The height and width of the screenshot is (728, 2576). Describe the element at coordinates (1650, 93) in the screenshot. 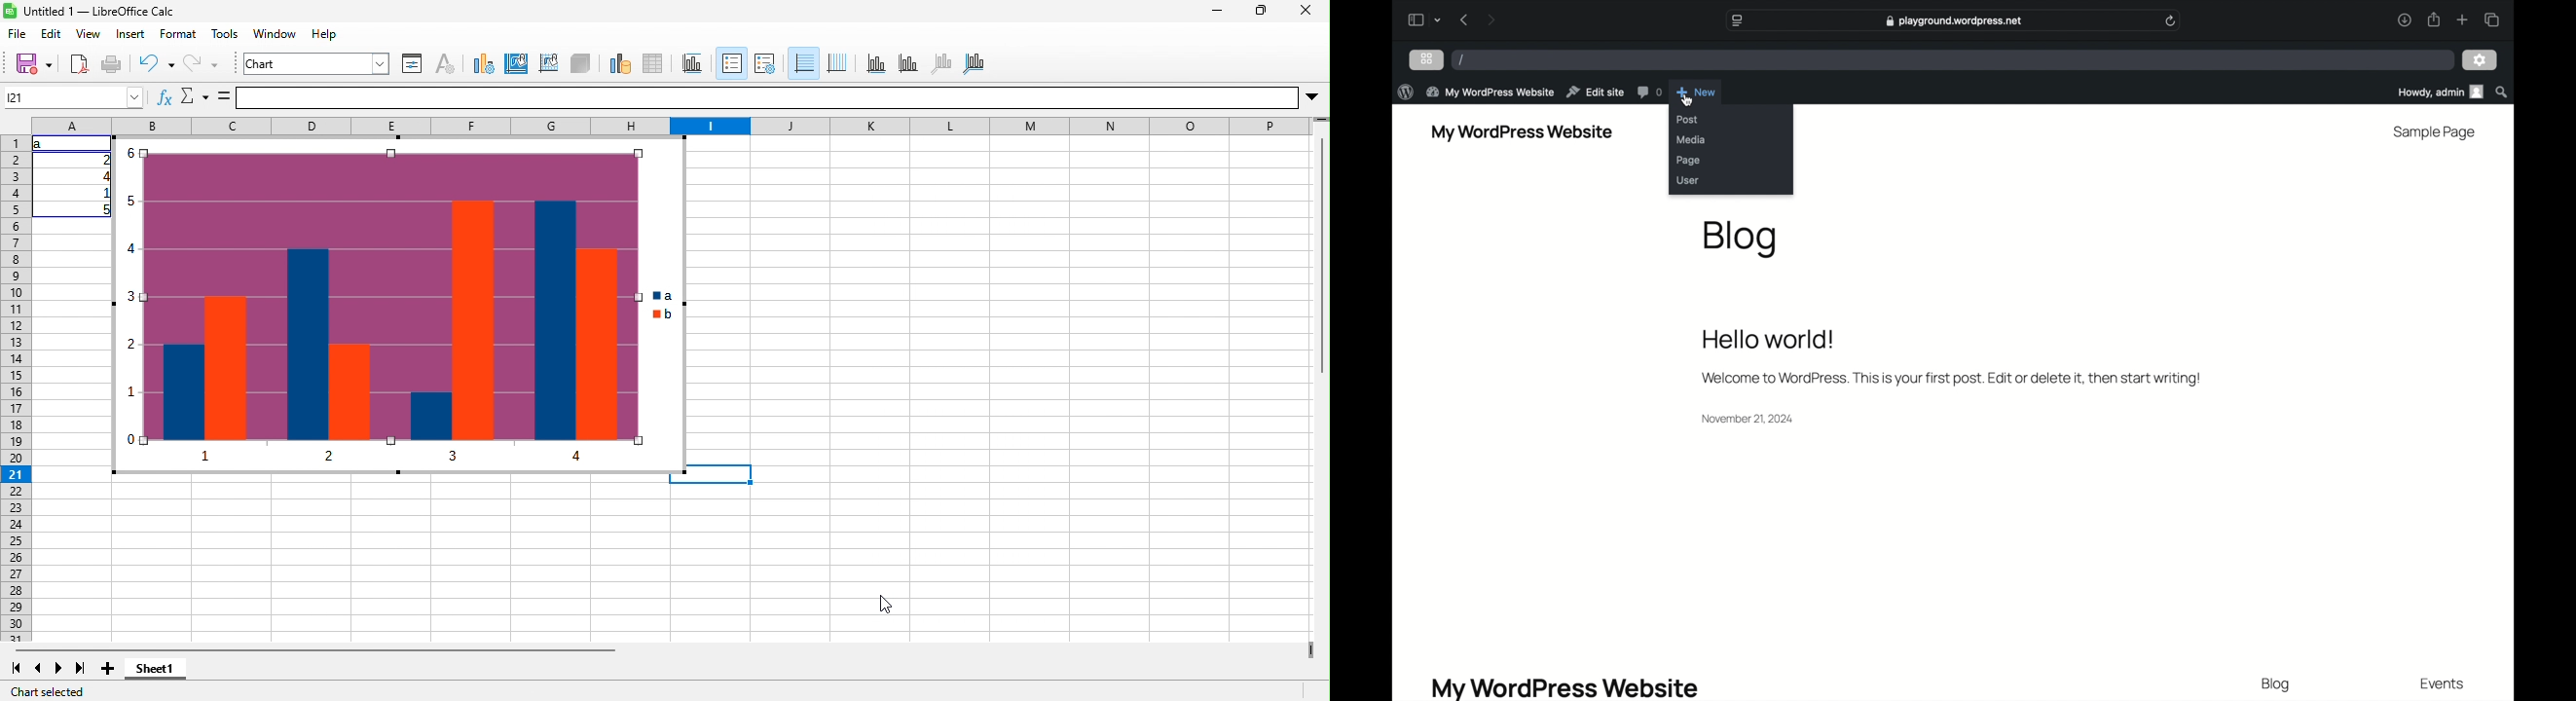

I see `comments` at that location.